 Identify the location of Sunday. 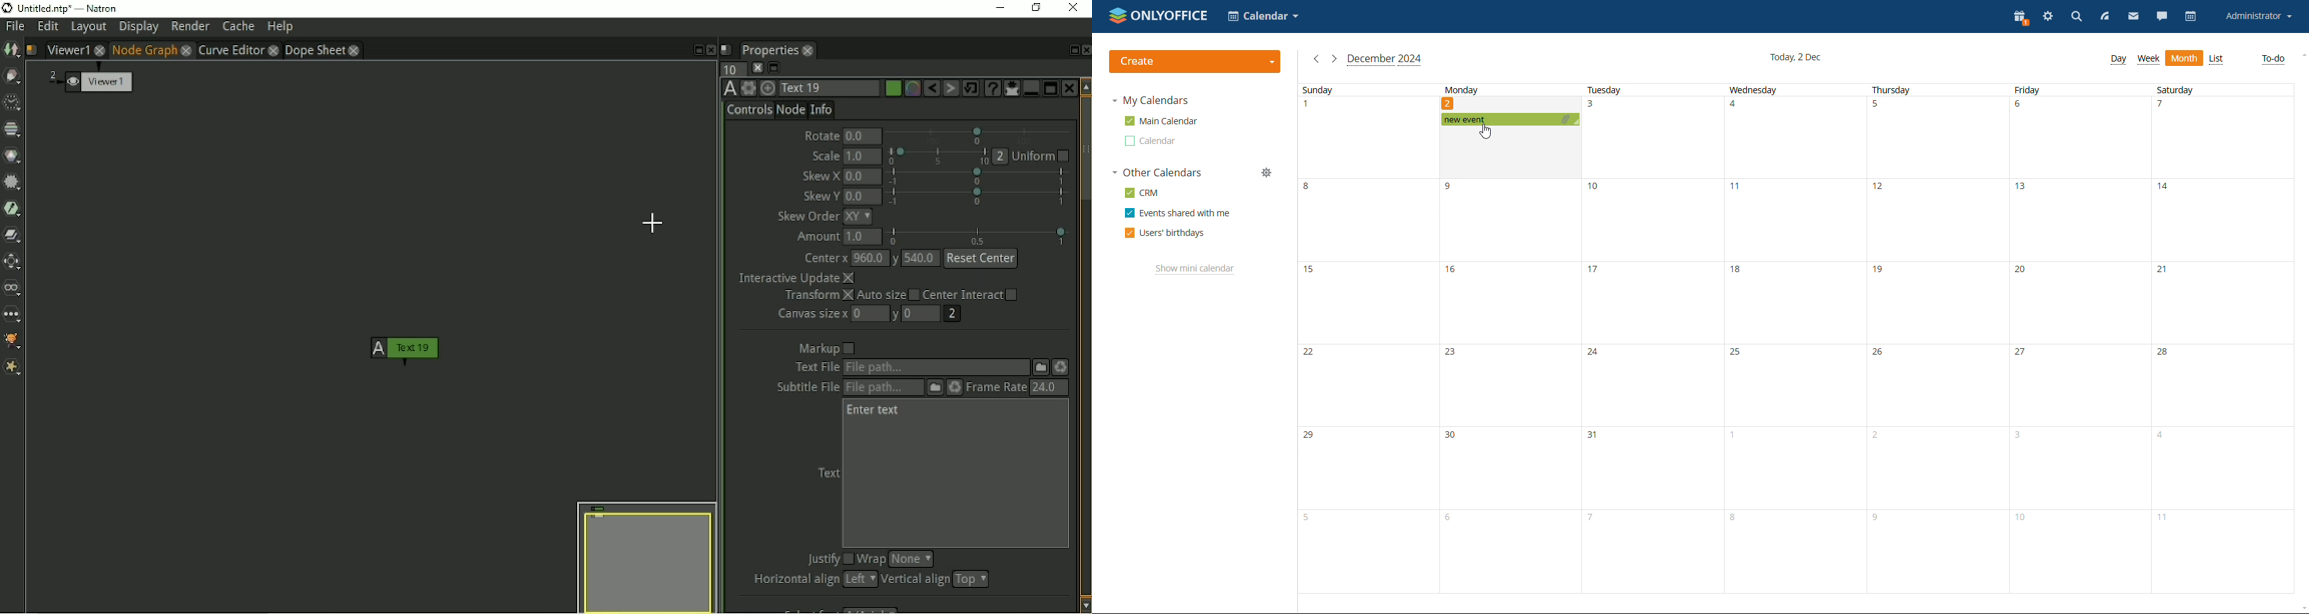
(1317, 90).